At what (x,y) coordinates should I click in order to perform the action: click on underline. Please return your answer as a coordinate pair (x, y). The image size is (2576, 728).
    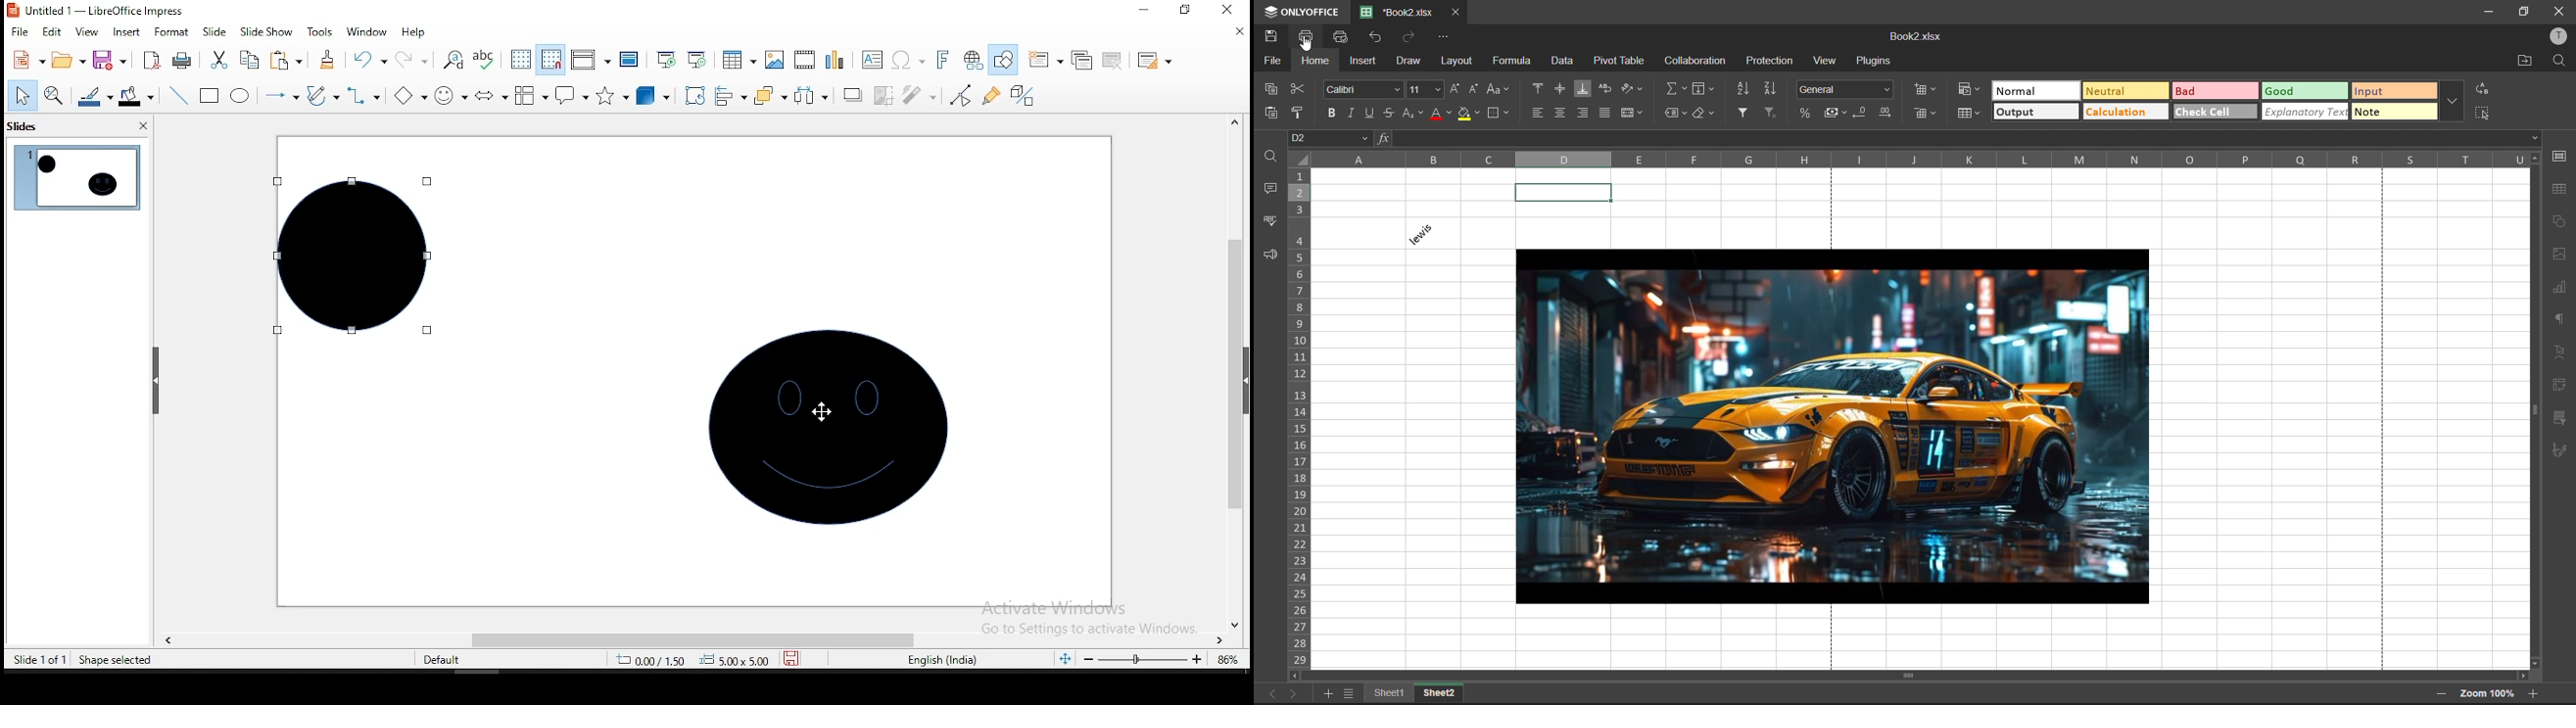
    Looking at the image, I should click on (1374, 112).